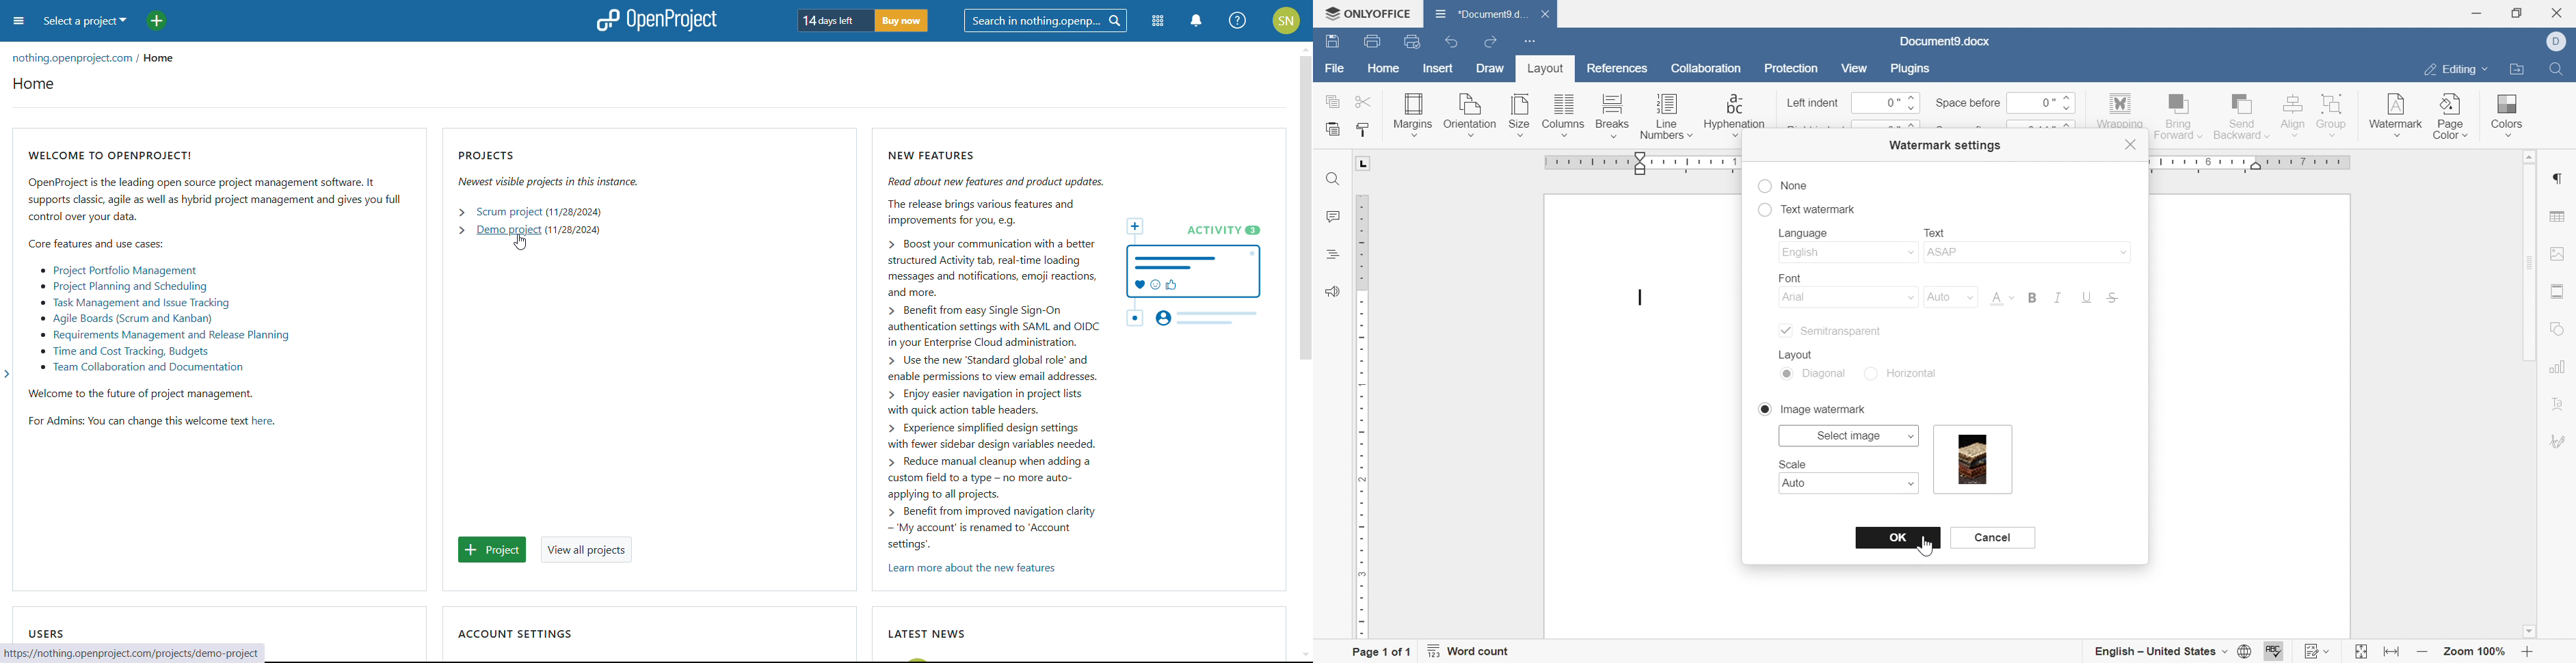 The width and height of the screenshot is (2576, 672). What do you see at coordinates (2505, 110) in the screenshot?
I see `colors` at bounding box center [2505, 110].